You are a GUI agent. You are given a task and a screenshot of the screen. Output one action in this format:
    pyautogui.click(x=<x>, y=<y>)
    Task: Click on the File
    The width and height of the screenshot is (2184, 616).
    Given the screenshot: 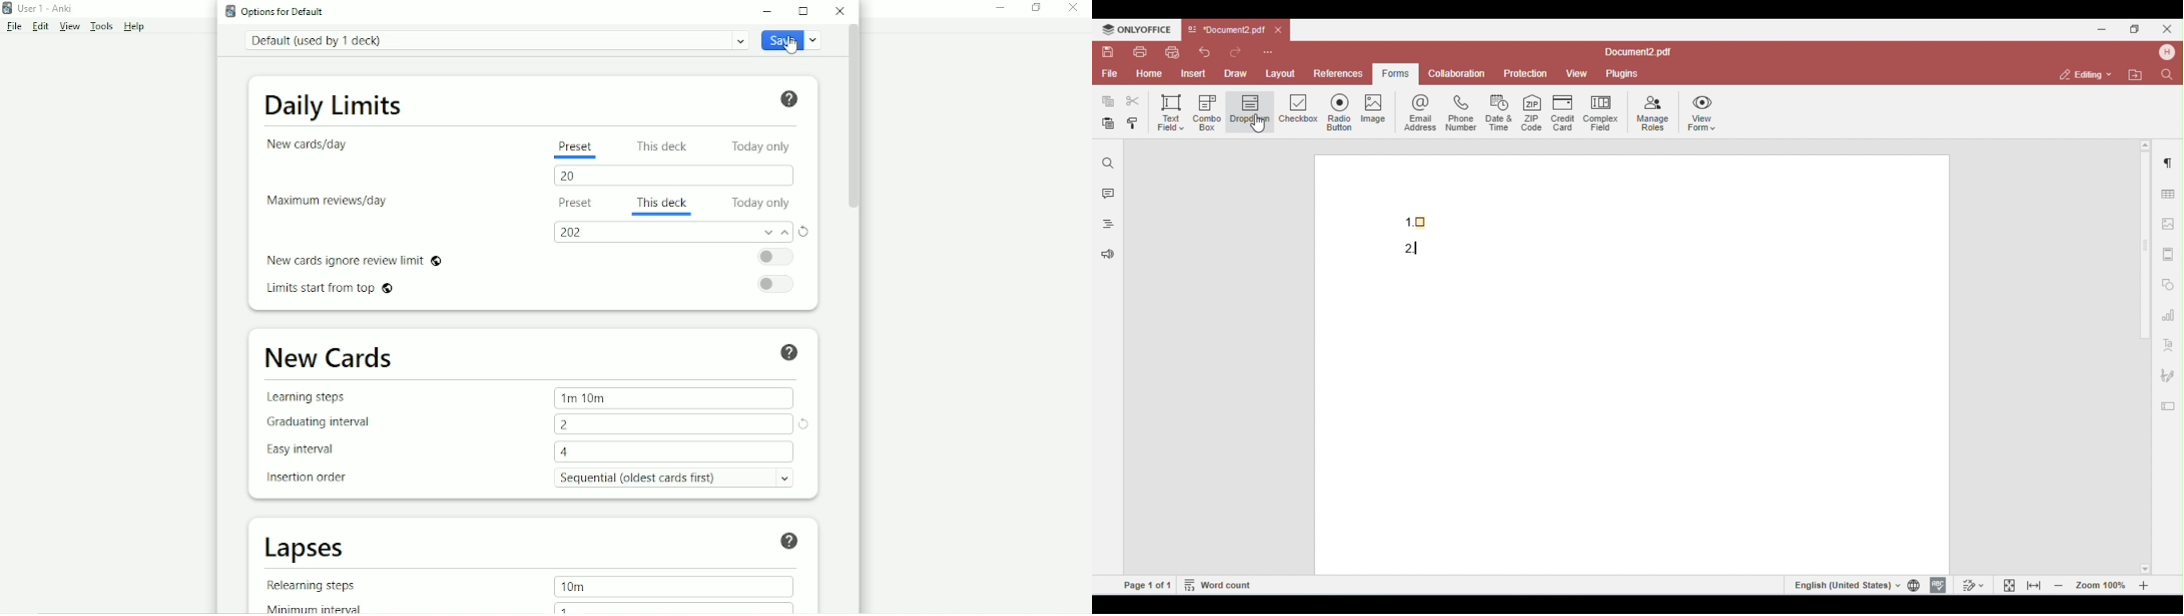 What is the action you would take?
    pyautogui.click(x=13, y=27)
    